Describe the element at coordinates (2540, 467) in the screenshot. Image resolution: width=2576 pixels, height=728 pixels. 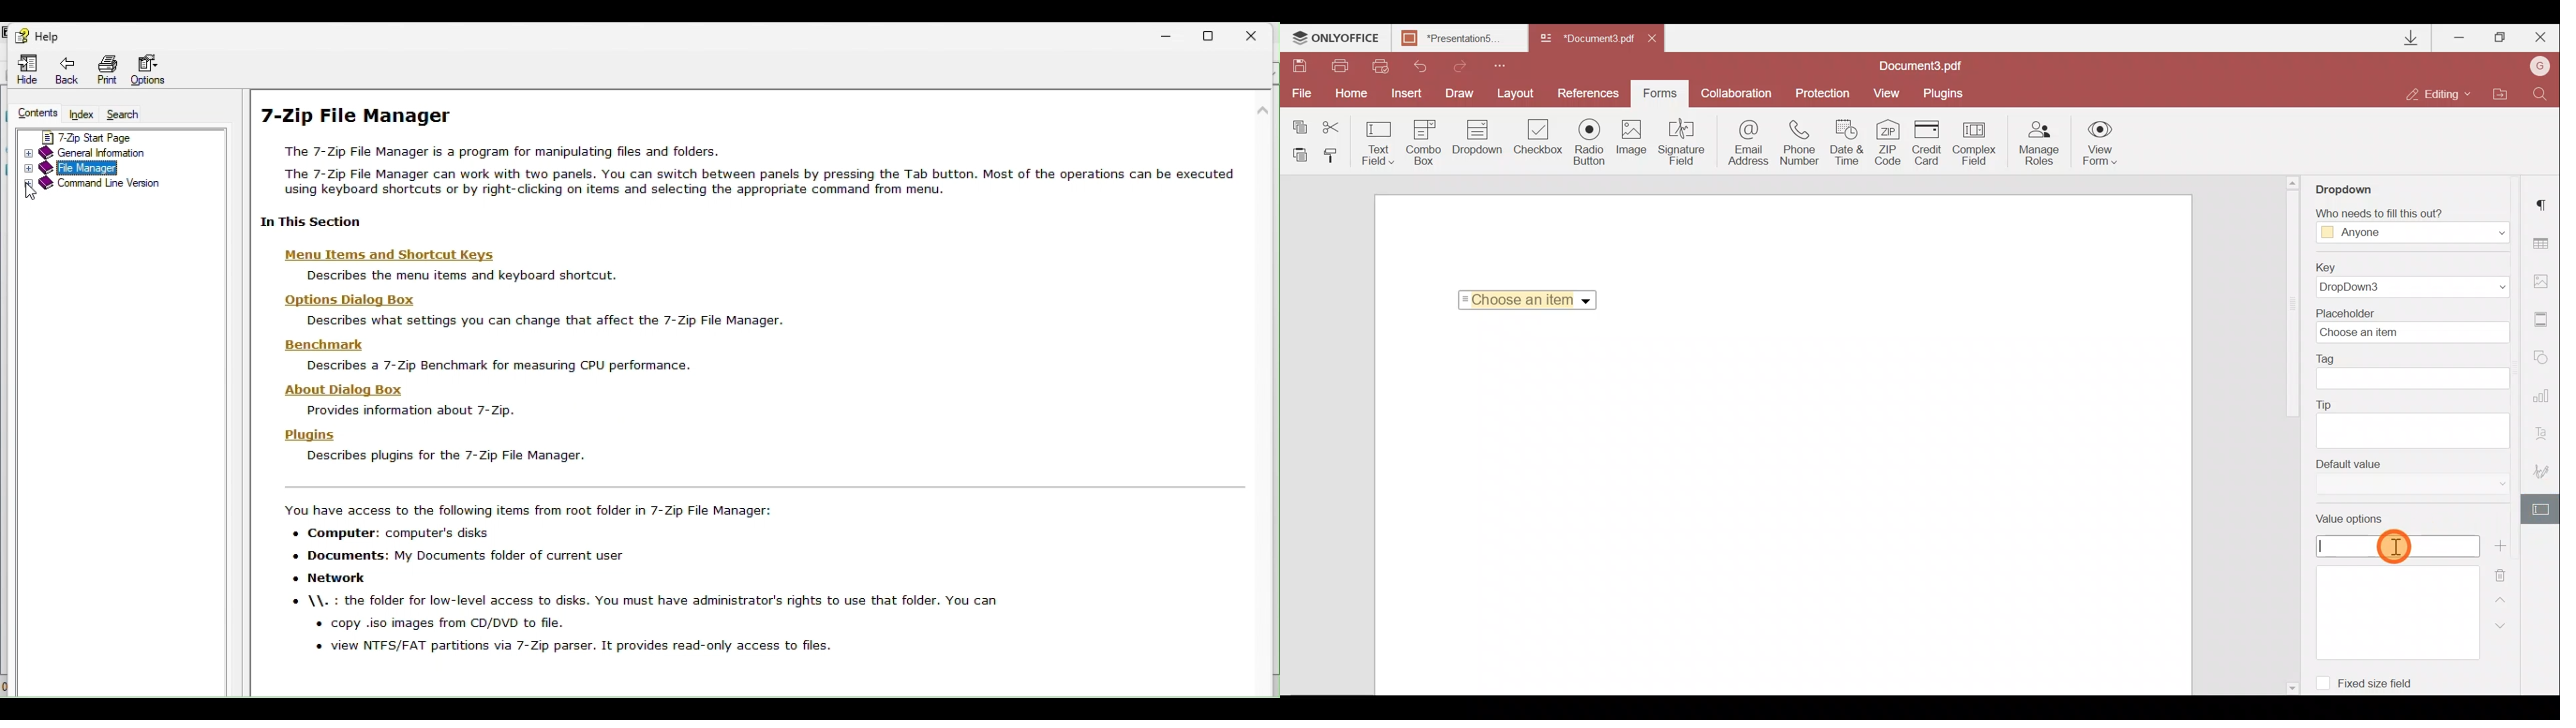
I see `Signature settings` at that location.